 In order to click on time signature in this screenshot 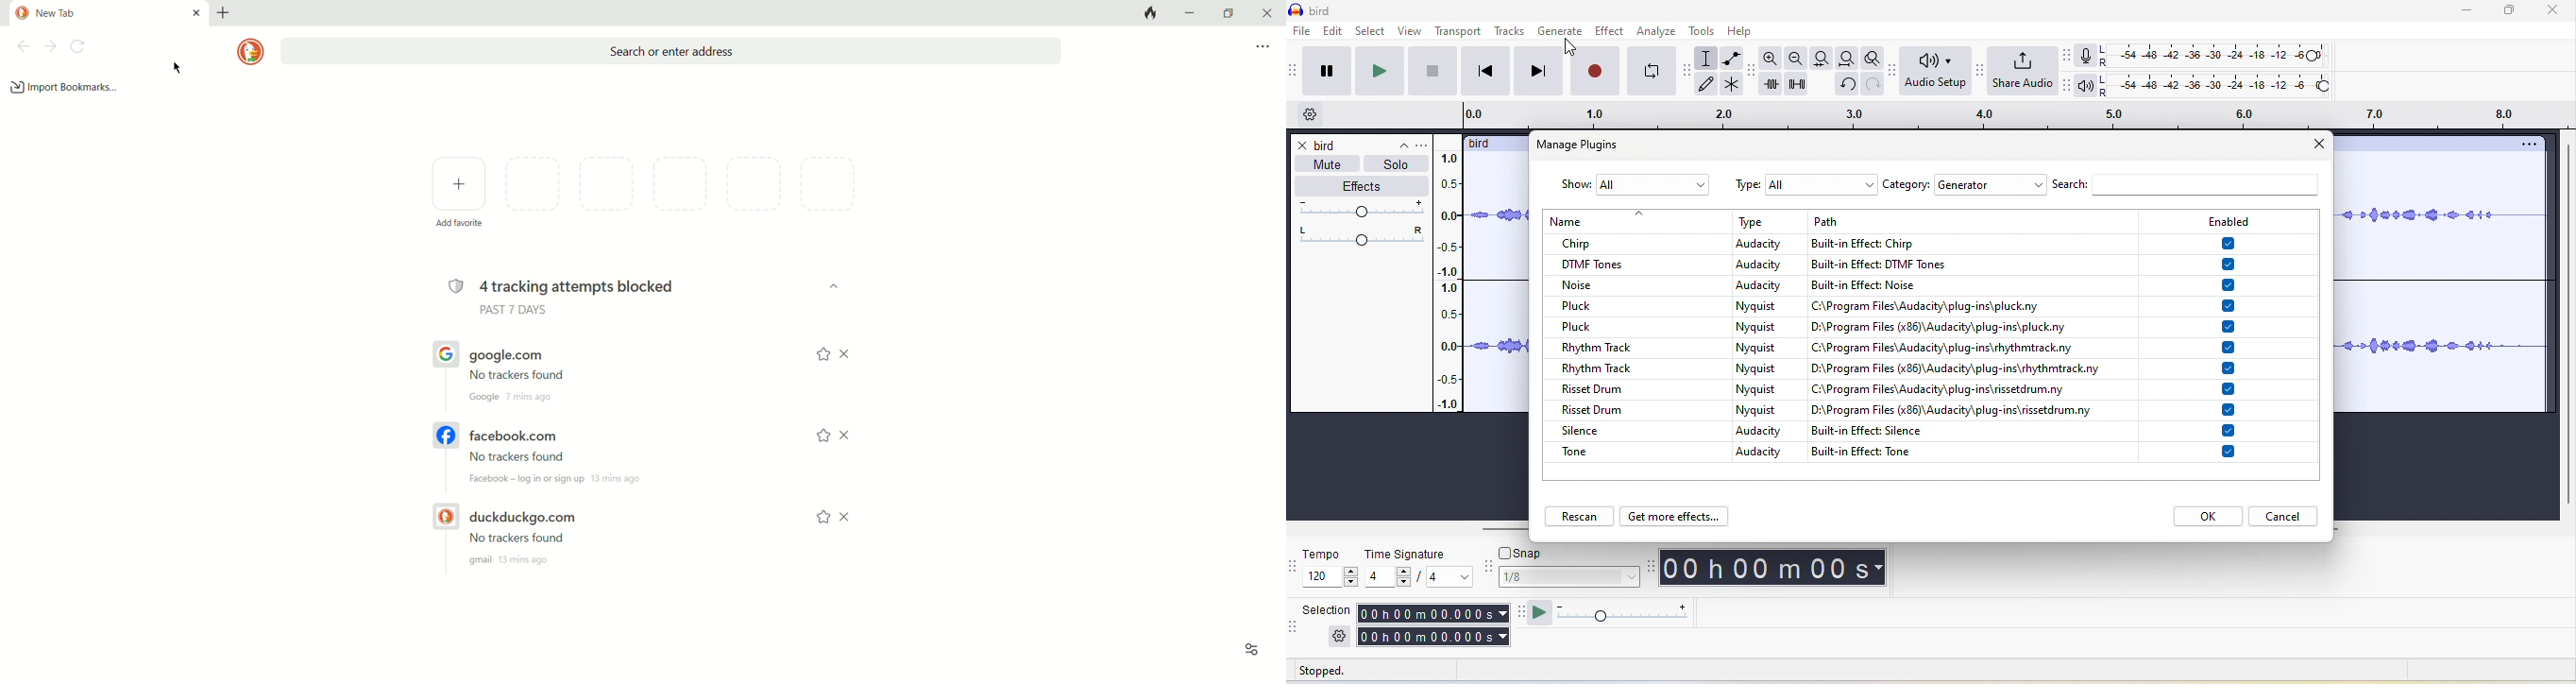, I will do `click(1418, 566)`.